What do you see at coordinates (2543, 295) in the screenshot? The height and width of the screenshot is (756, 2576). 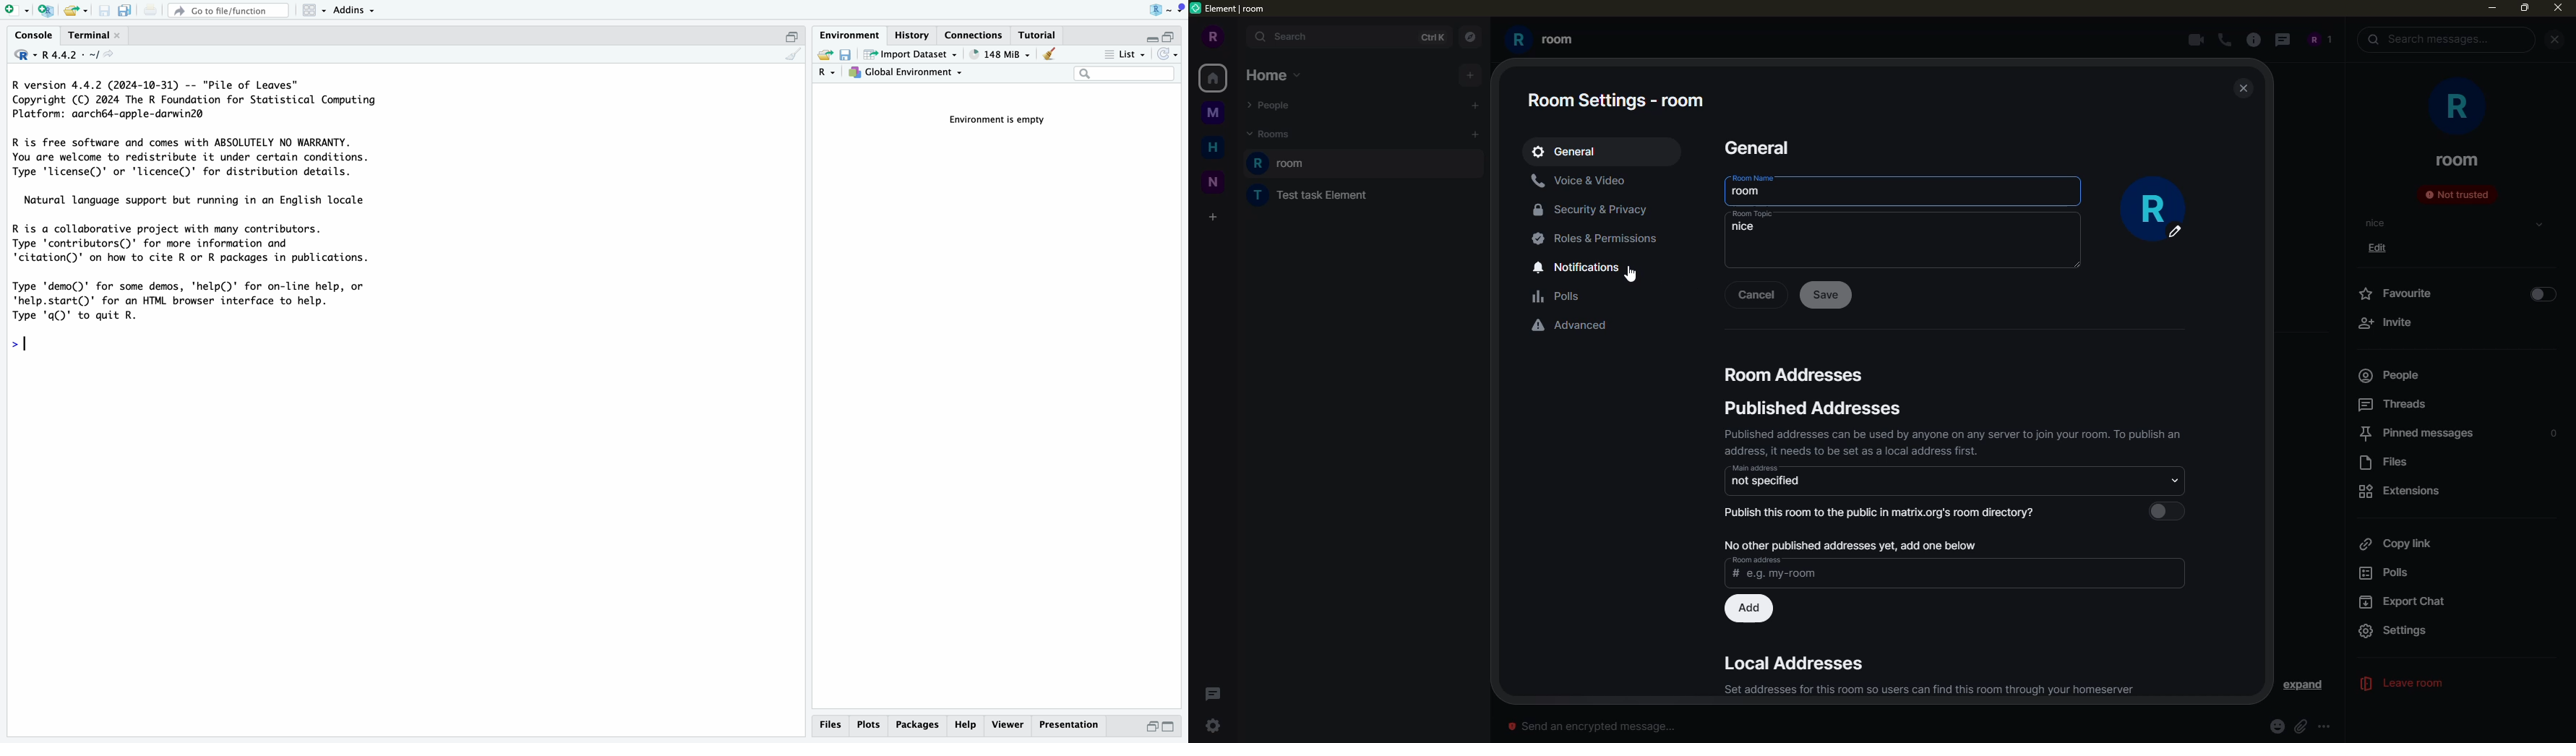 I see `enable` at bounding box center [2543, 295].